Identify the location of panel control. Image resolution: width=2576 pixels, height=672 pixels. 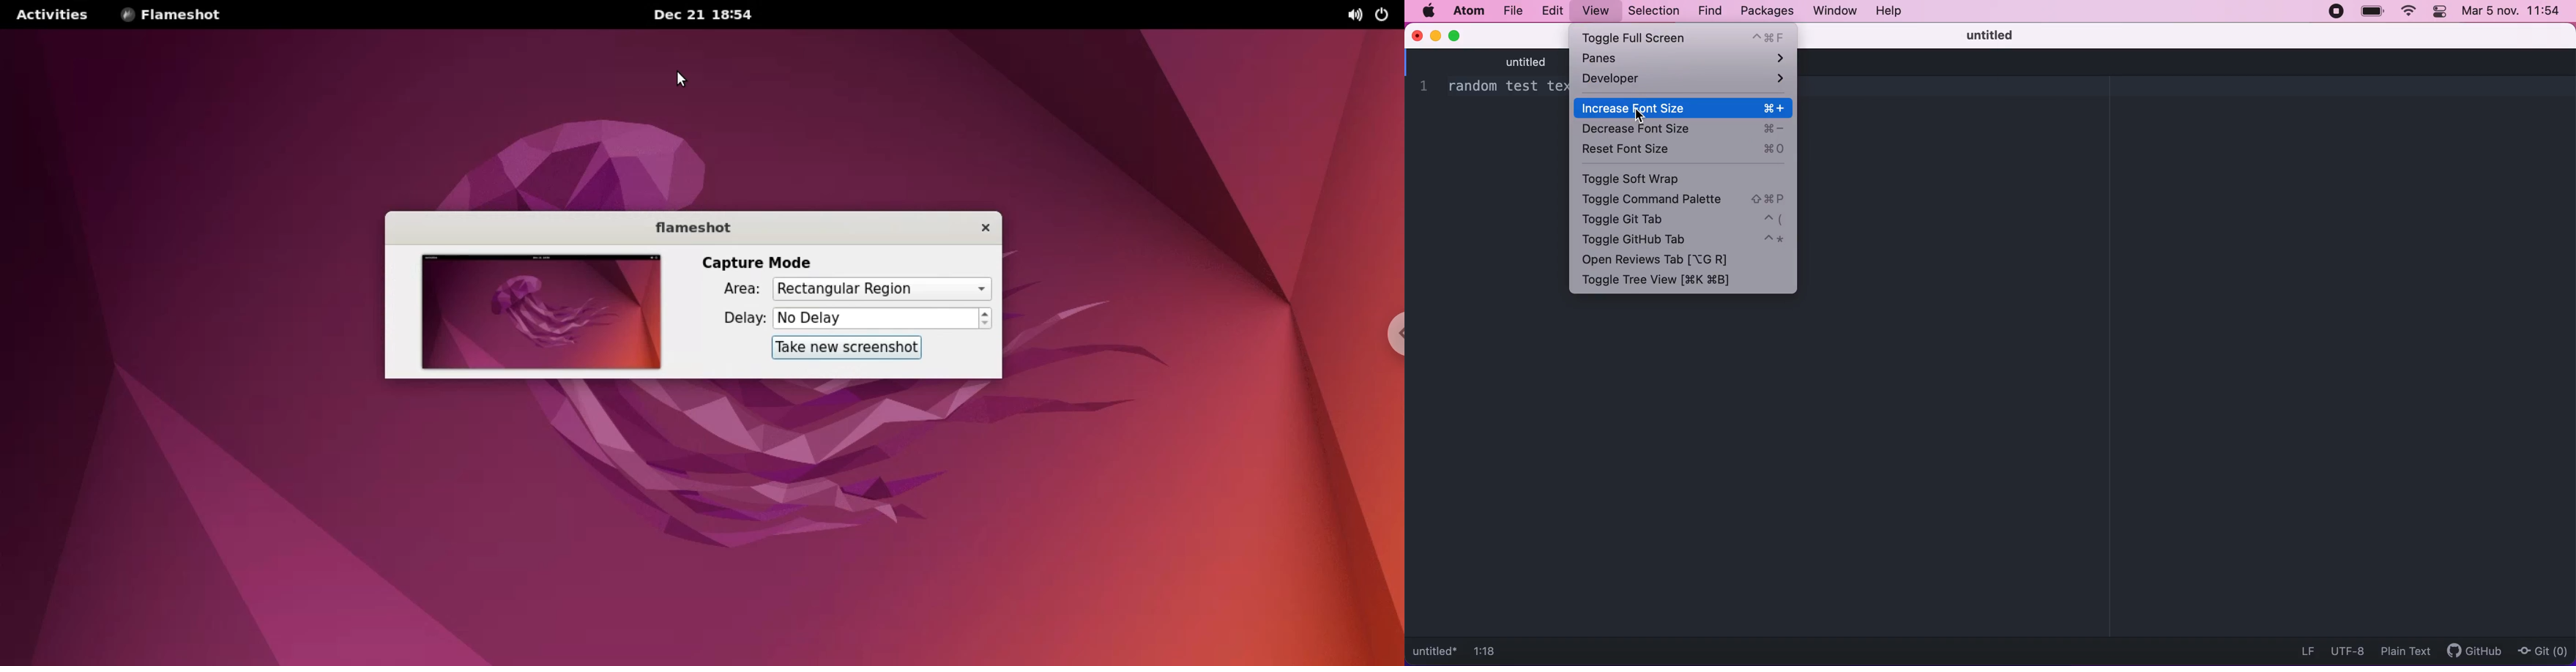
(2441, 12).